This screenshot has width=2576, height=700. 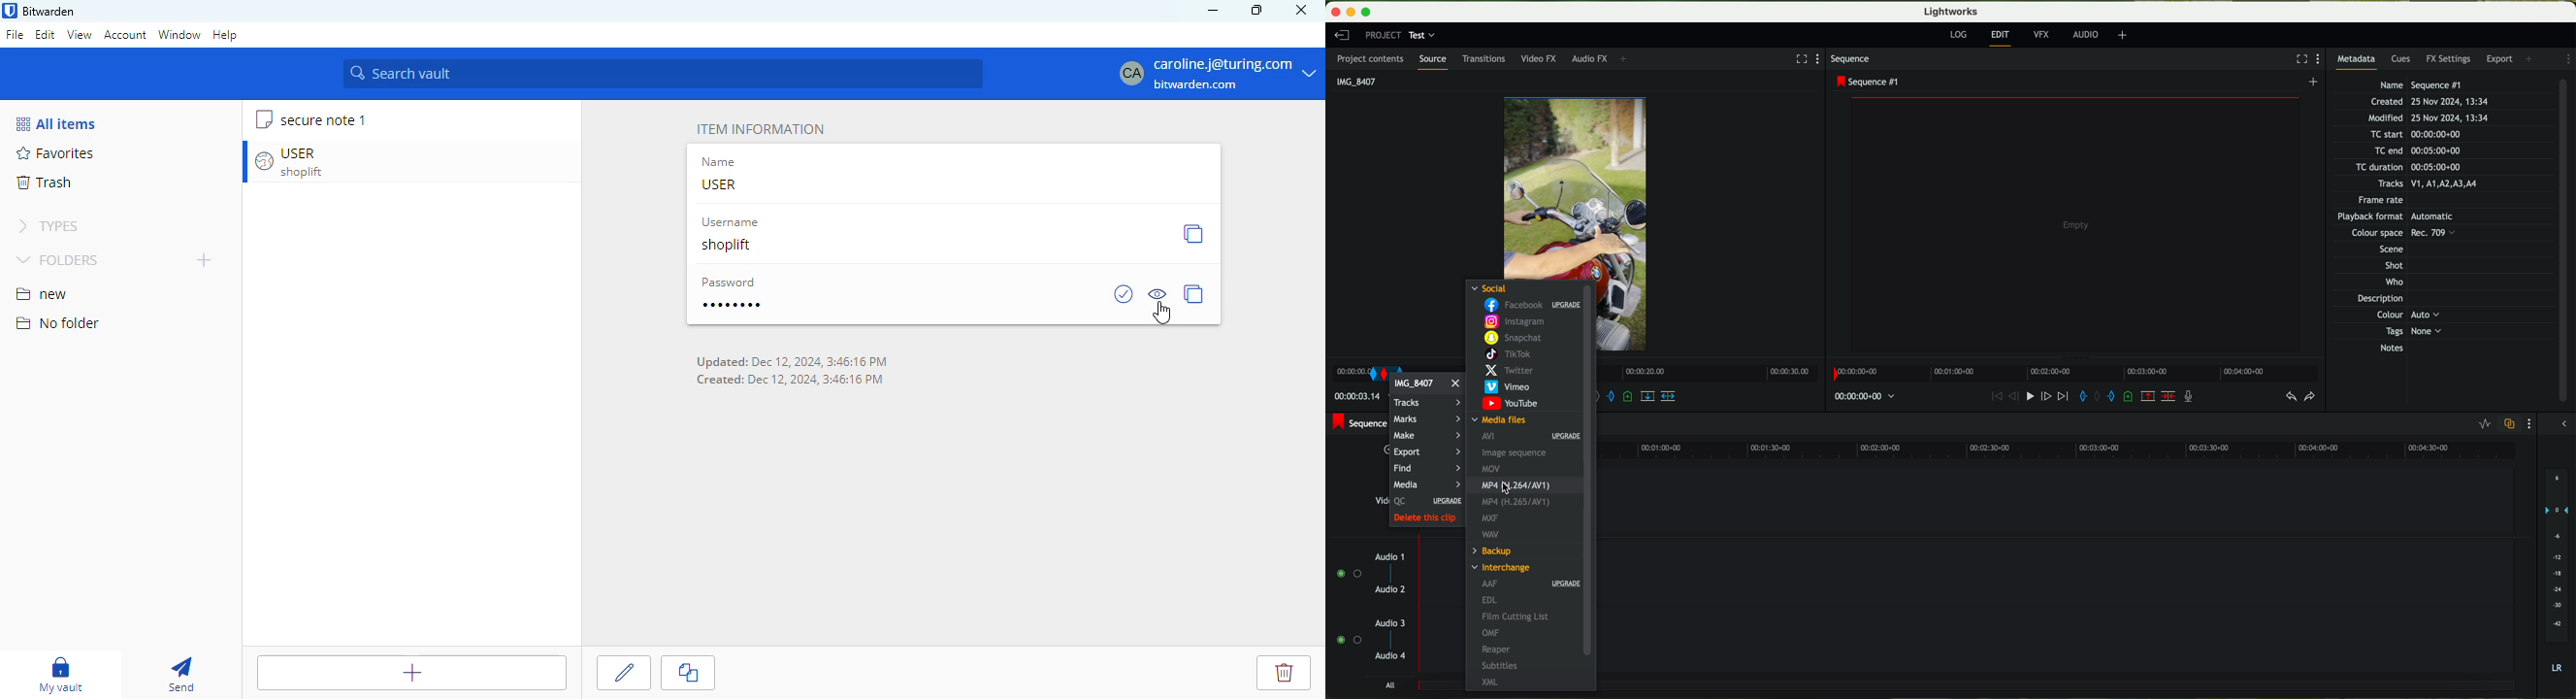 I want to click on fullscreen, so click(x=1800, y=58).